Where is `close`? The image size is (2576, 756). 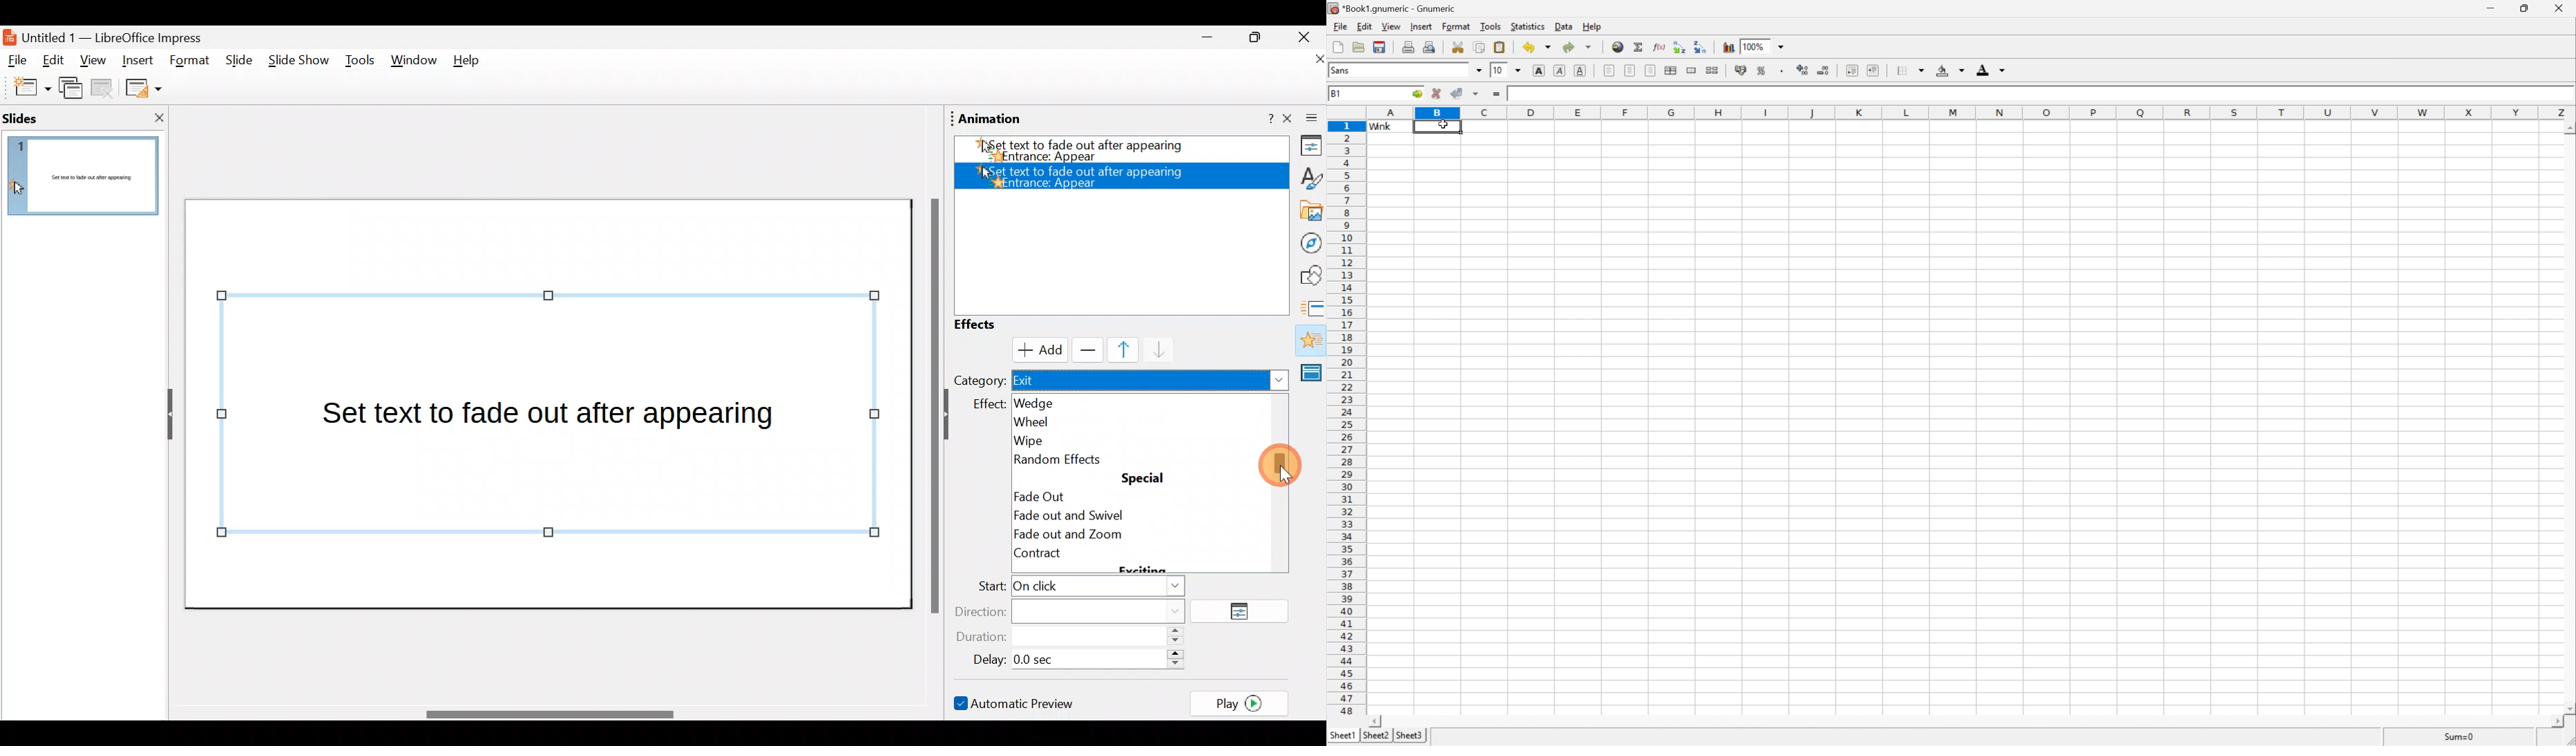 close is located at coordinates (2559, 10).